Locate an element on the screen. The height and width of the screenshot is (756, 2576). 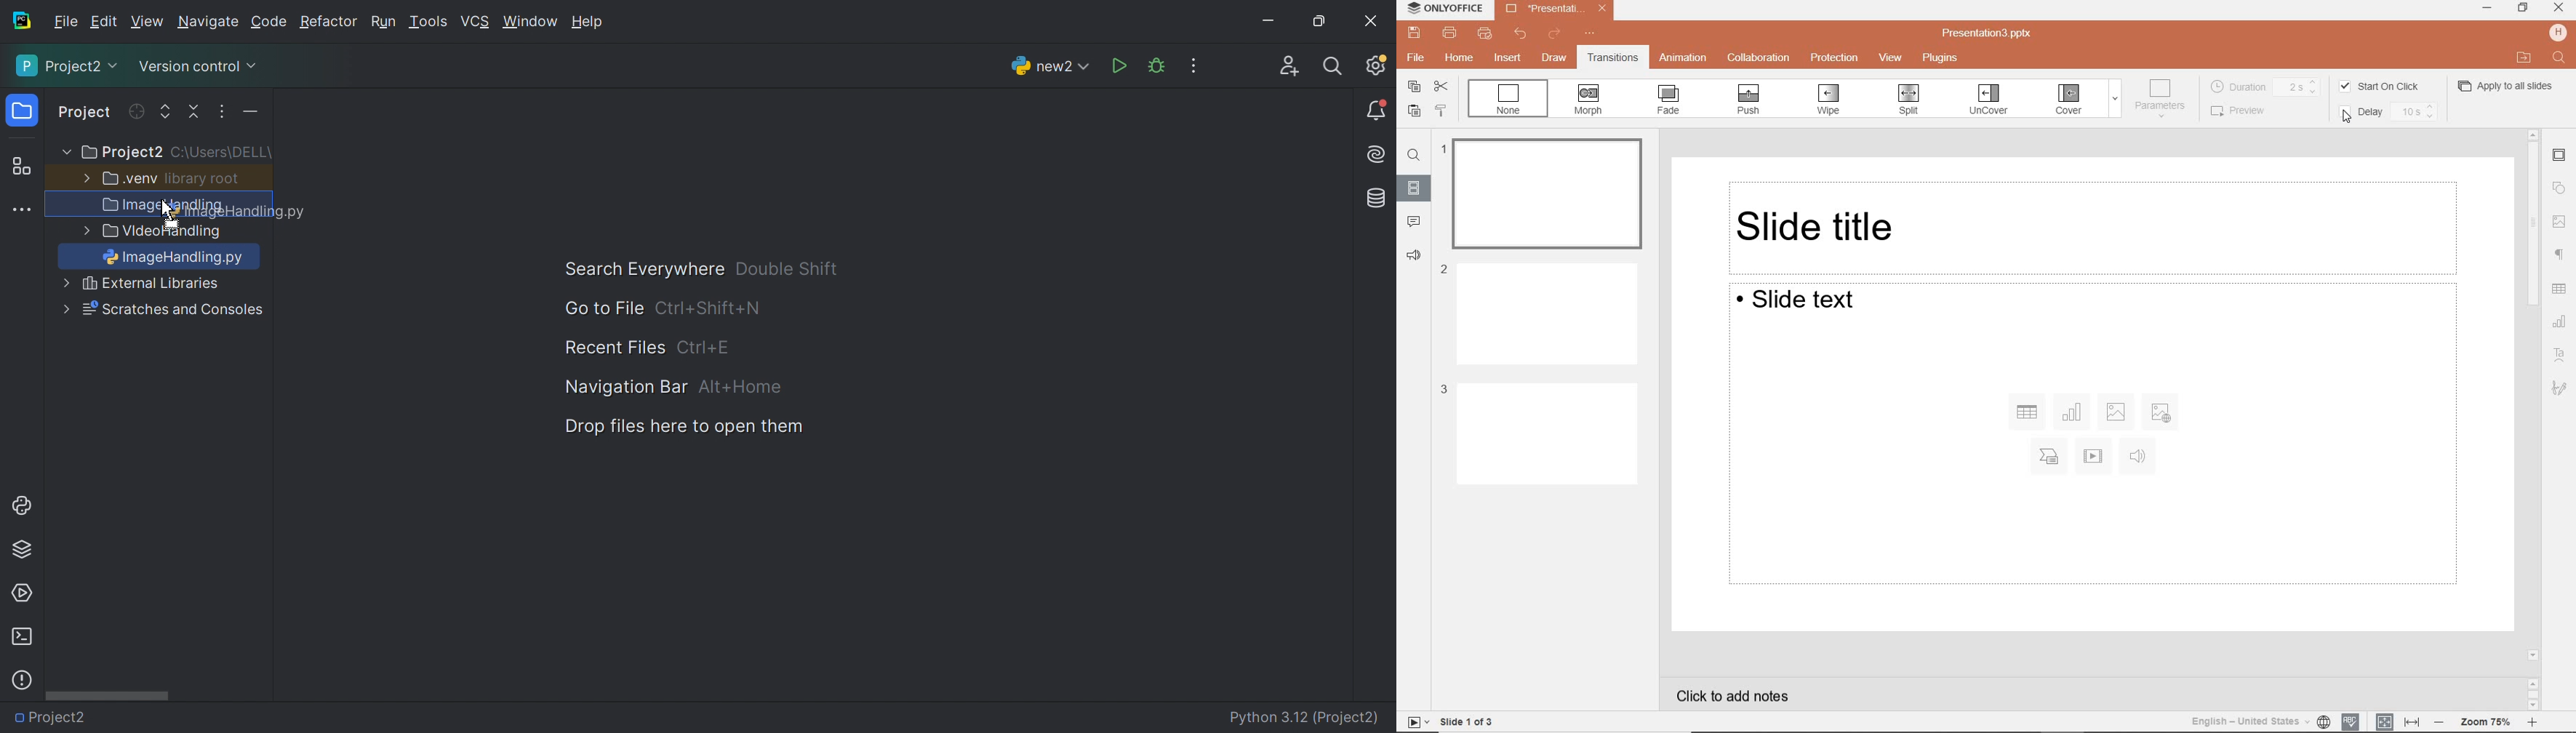
slide settings is located at coordinates (2559, 157).